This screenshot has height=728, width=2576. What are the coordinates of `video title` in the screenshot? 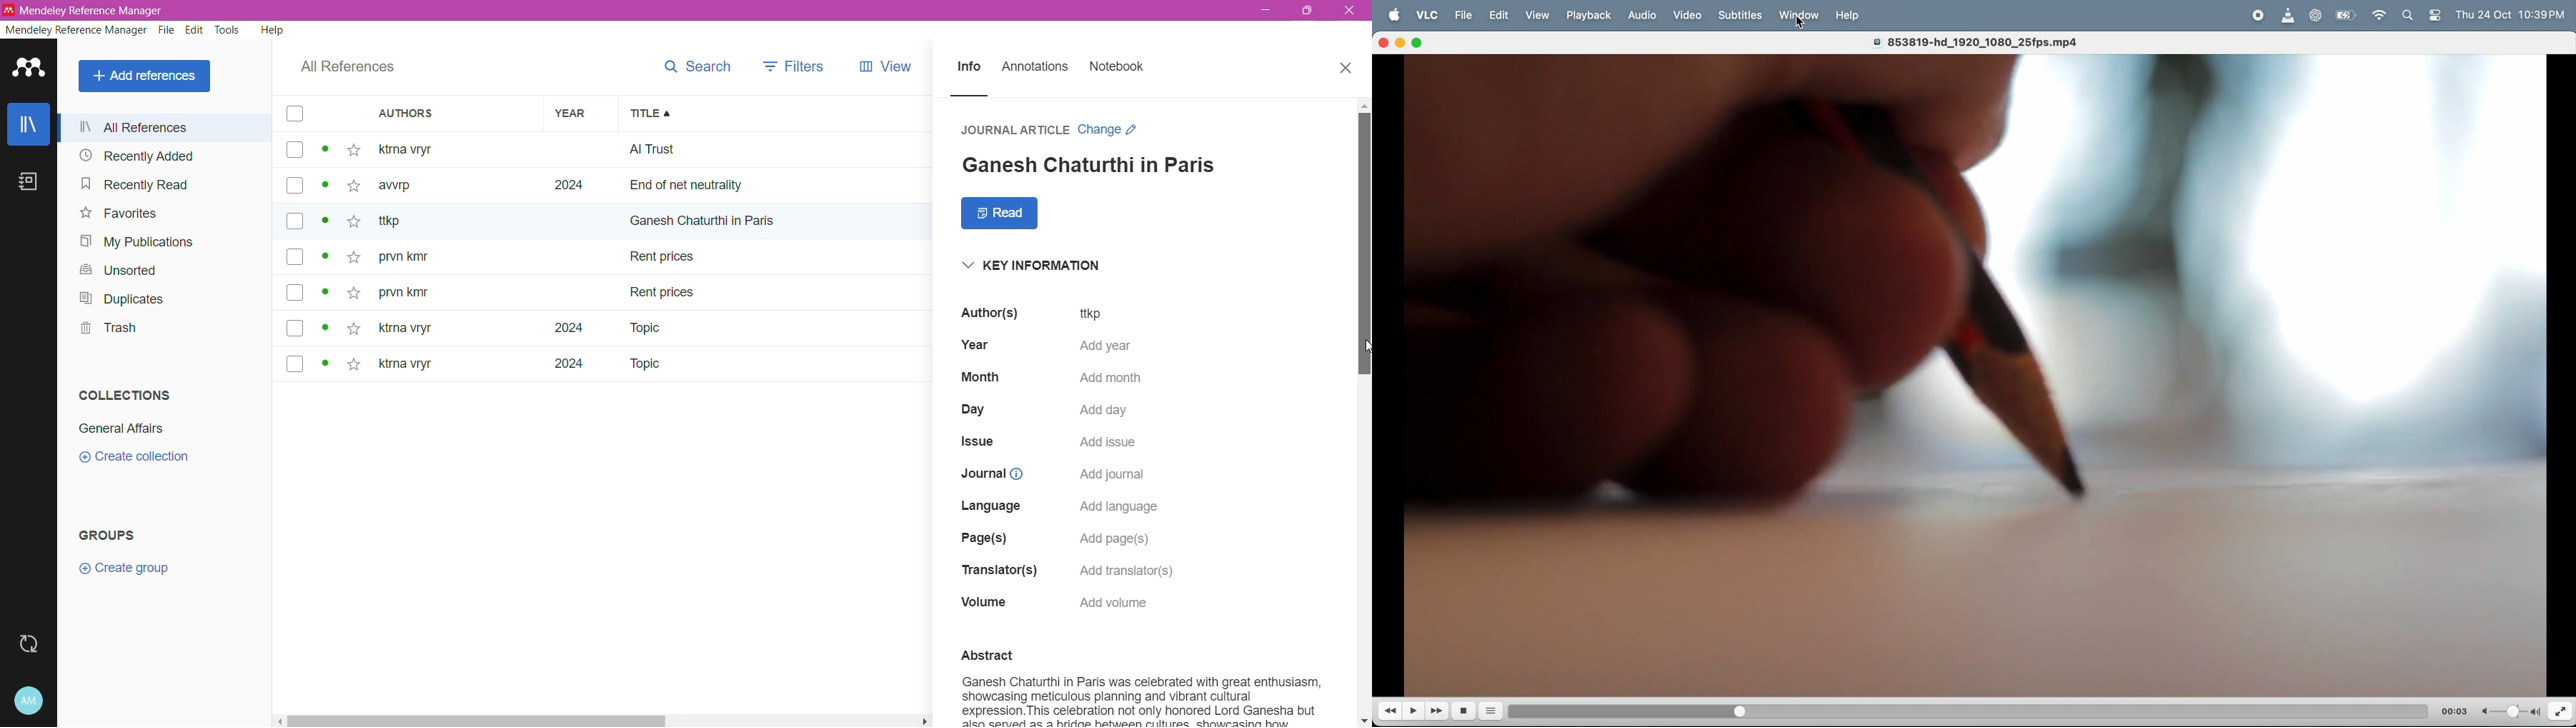 It's located at (1984, 41).